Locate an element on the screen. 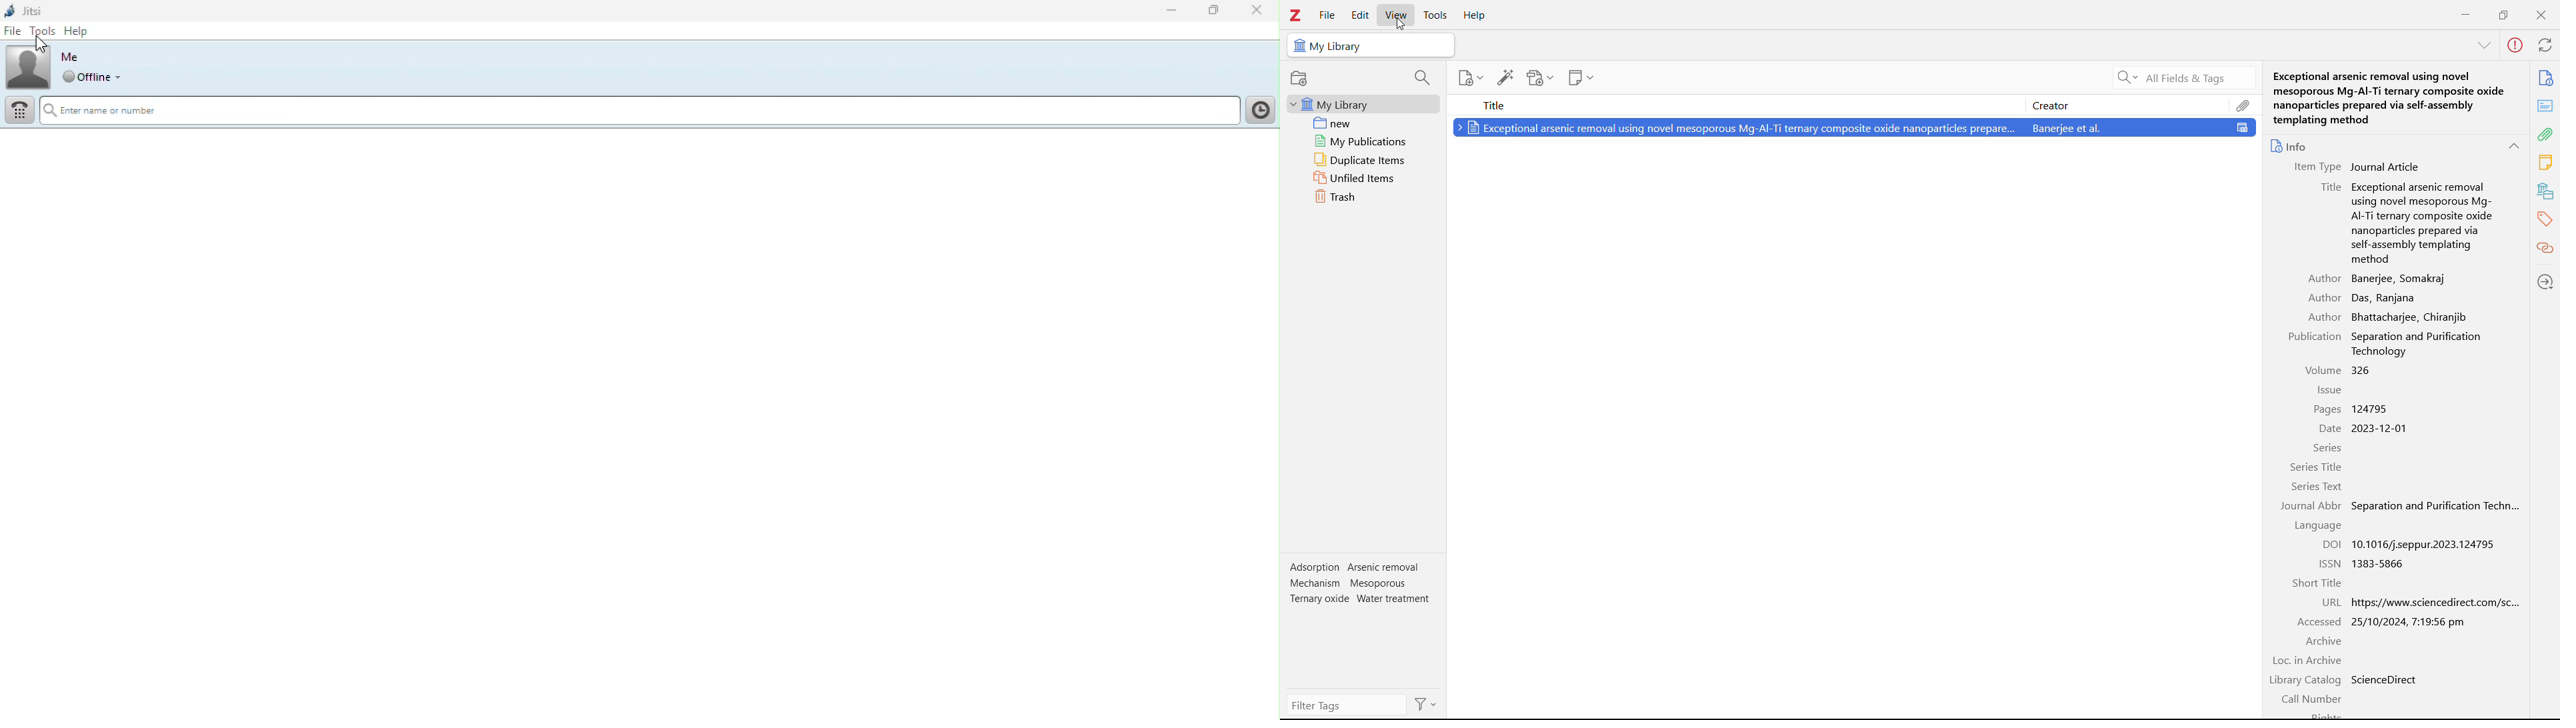 The image size is (2576, 728). Banerjee et al. is located at coordinates (2145, 129).